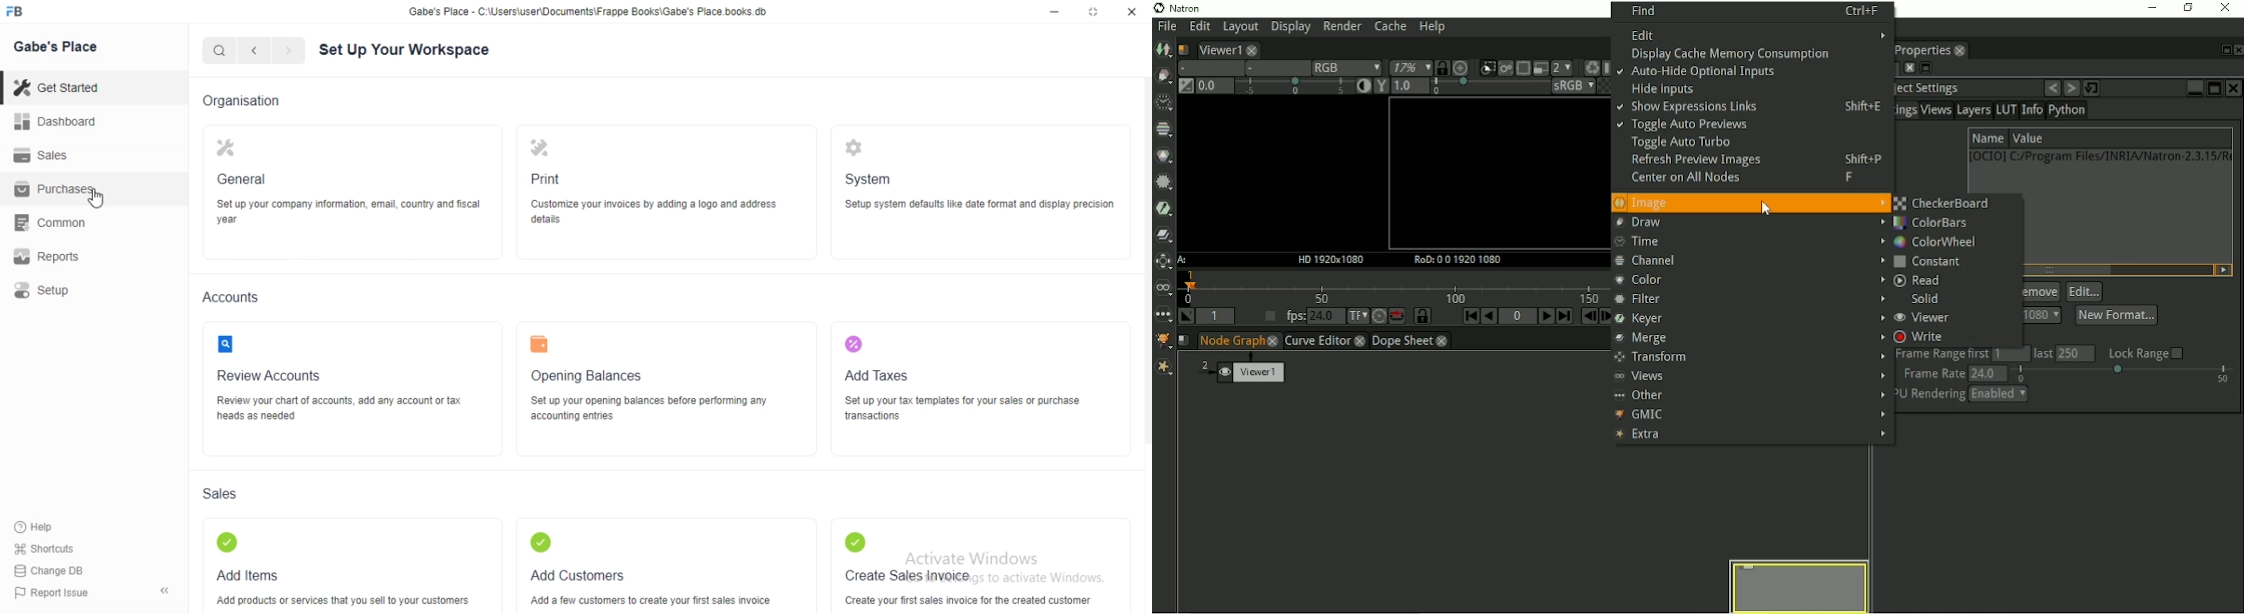 This screenshot has width=2268, height=616. Describe the element at coordinates (1373, 316) in the screenshot. I see `Turbo mode` at that location.